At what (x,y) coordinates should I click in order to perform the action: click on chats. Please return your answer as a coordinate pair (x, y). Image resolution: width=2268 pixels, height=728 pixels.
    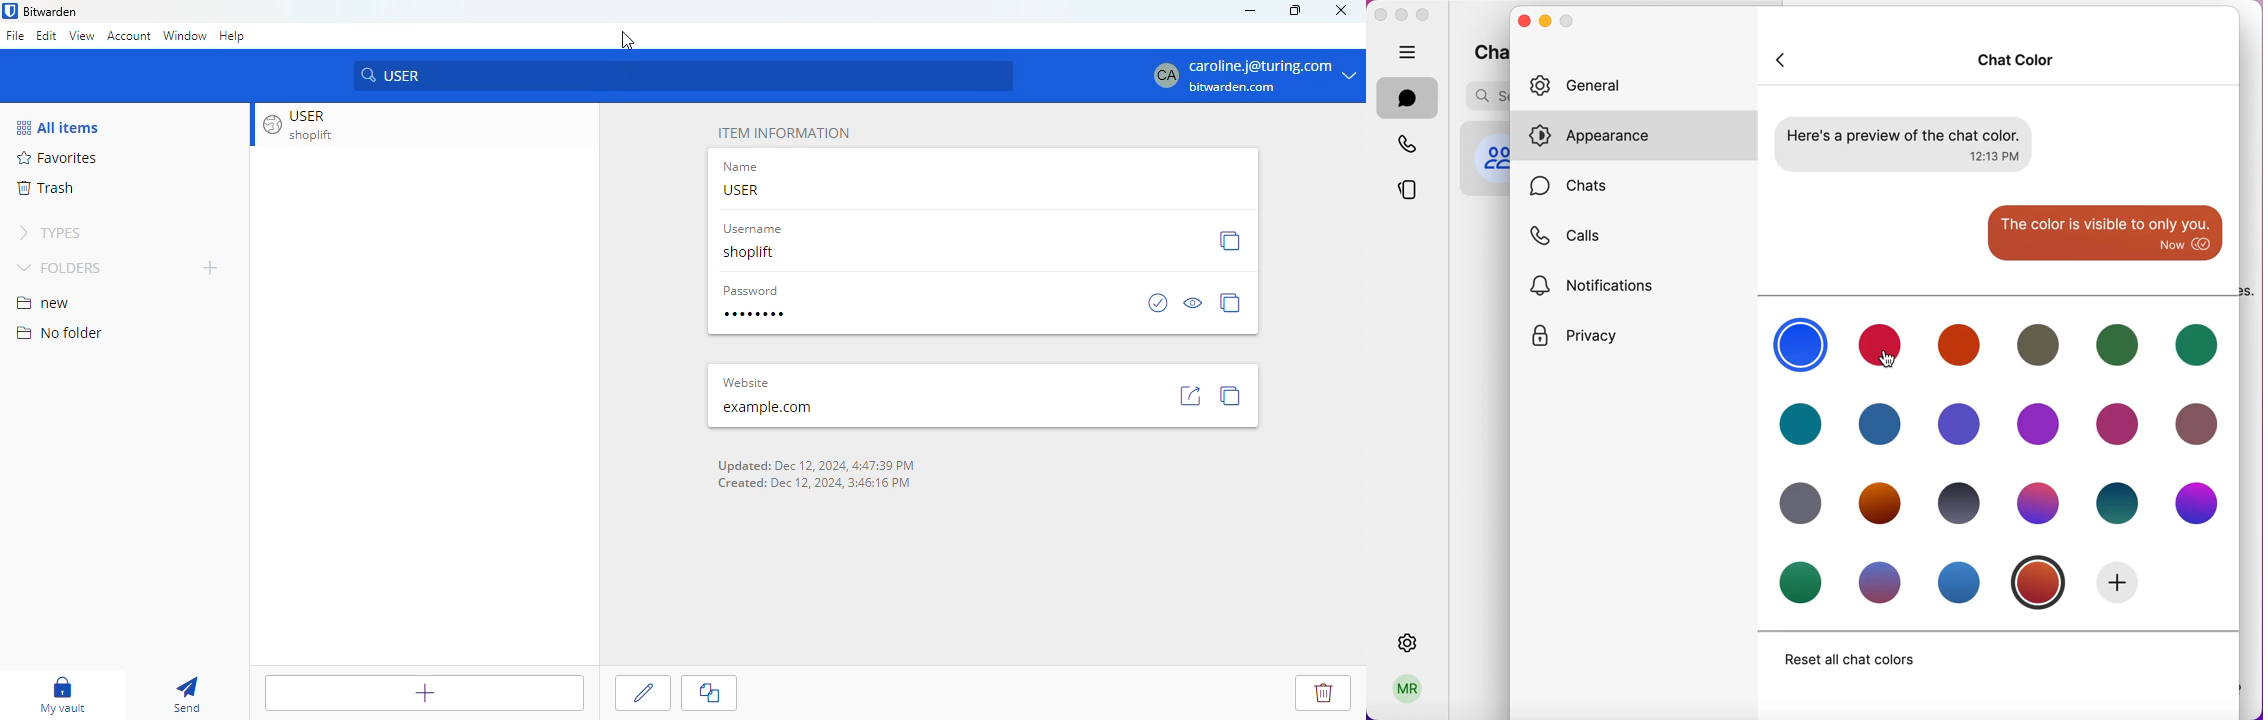
    Looking at the image, I should click on (1589, 186).